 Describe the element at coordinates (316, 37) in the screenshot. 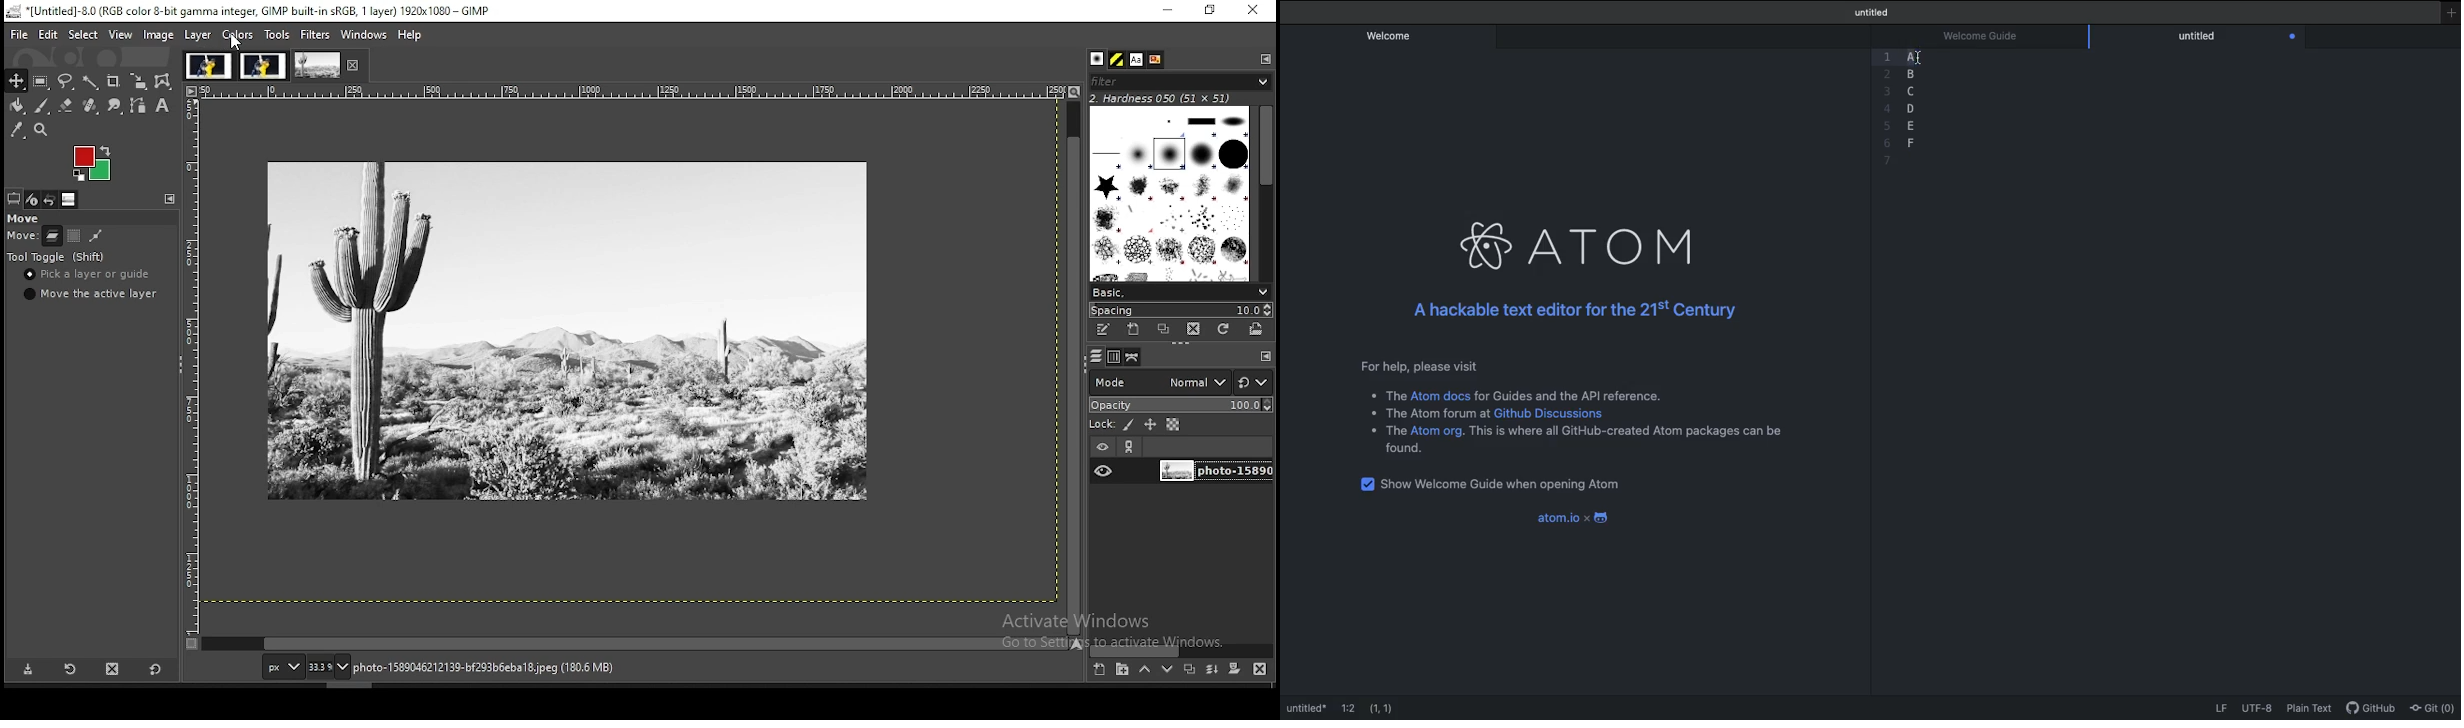

I see `filters` at that location.